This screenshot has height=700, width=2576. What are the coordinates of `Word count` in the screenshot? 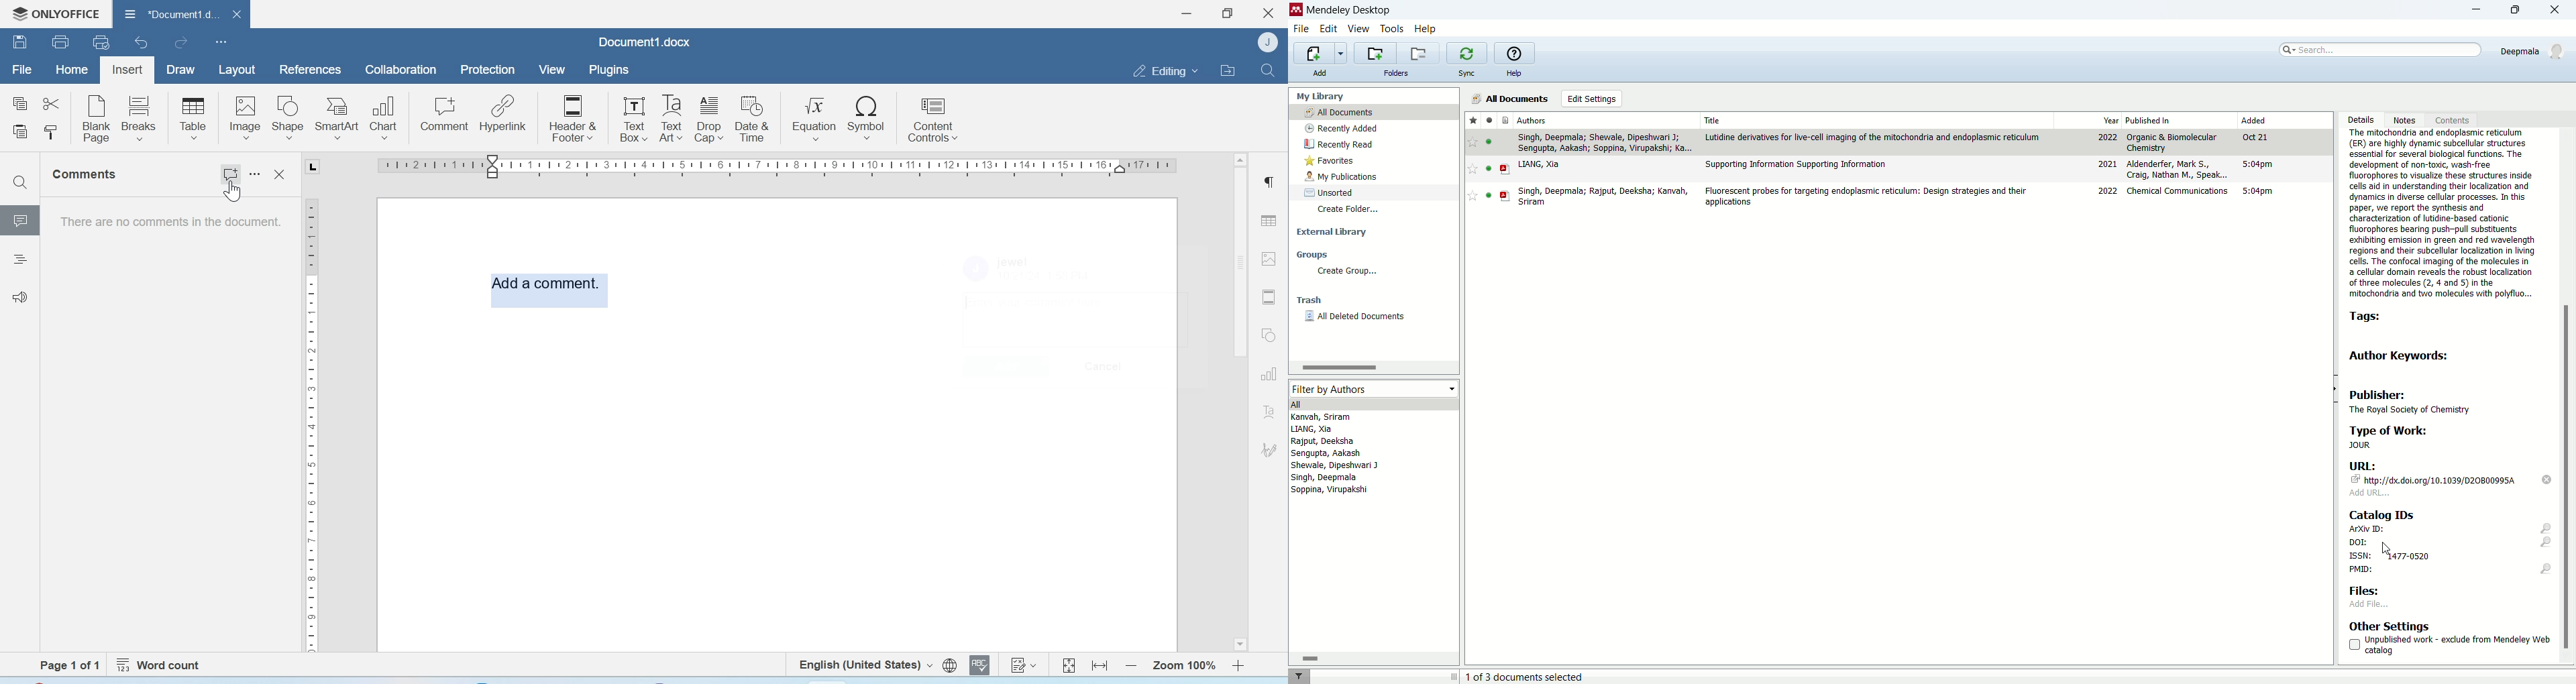 It's located at (161, 665).